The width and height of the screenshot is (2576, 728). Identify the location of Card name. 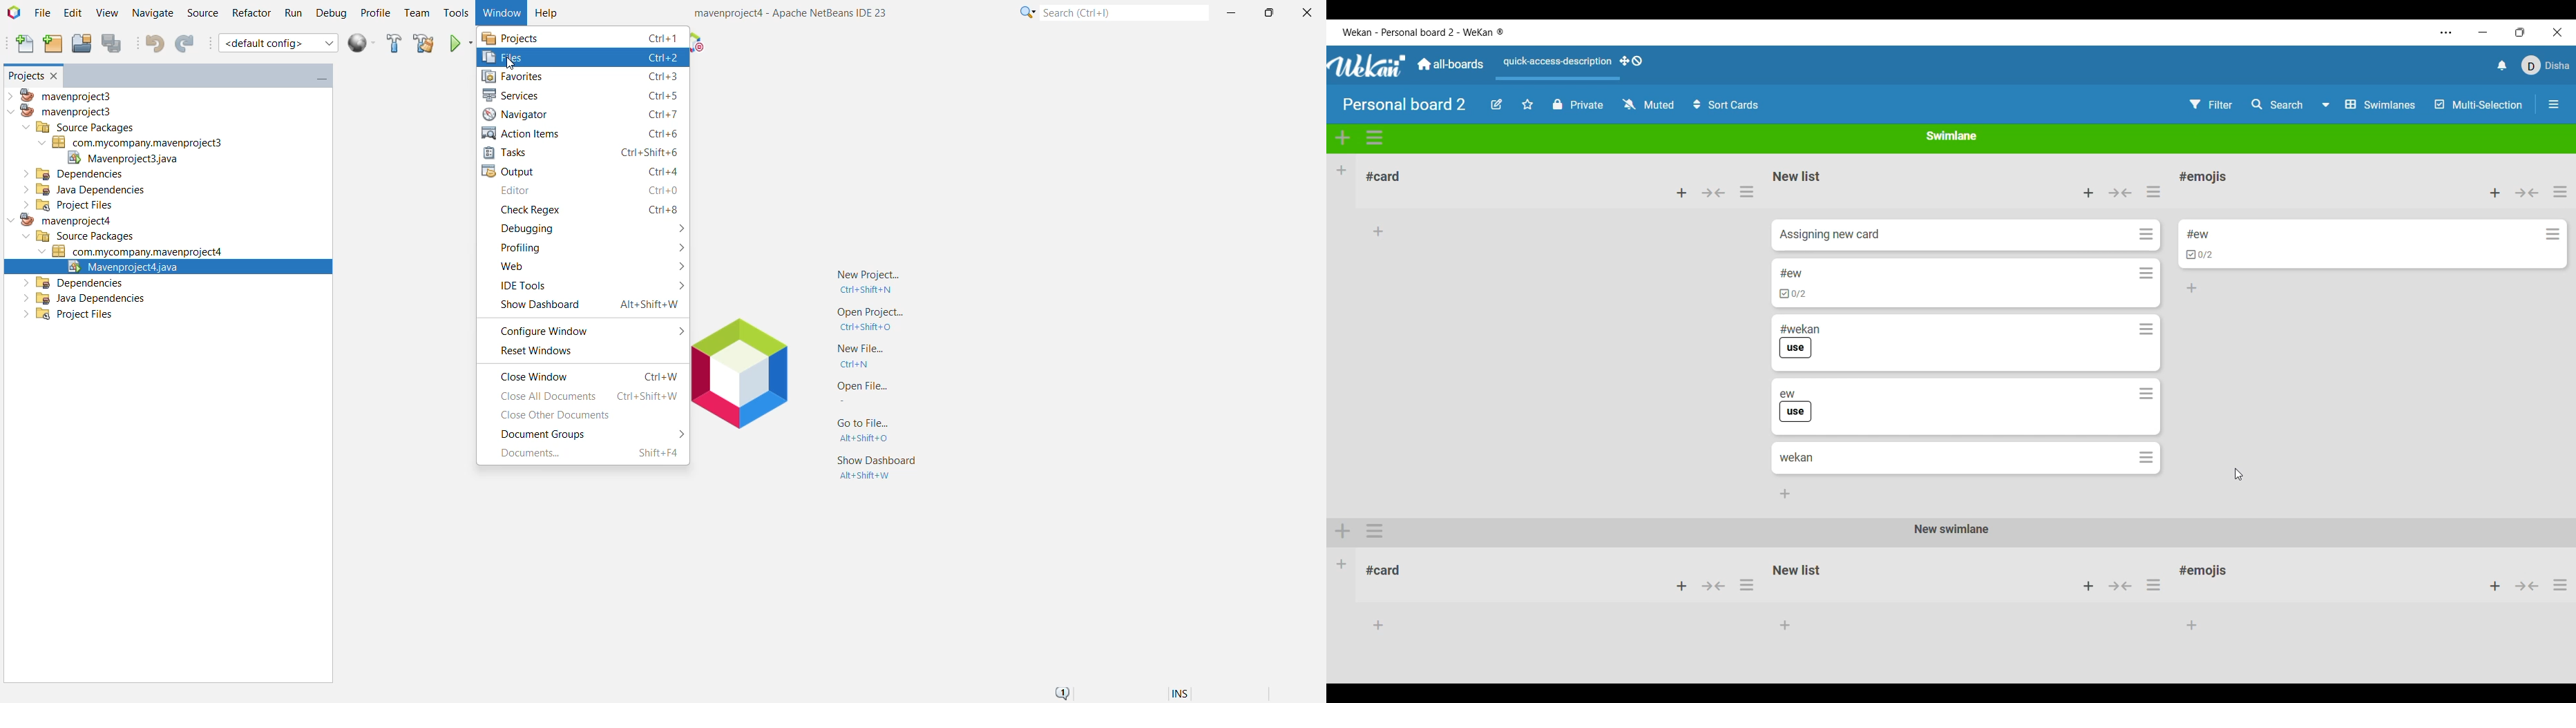
(1384, 234).